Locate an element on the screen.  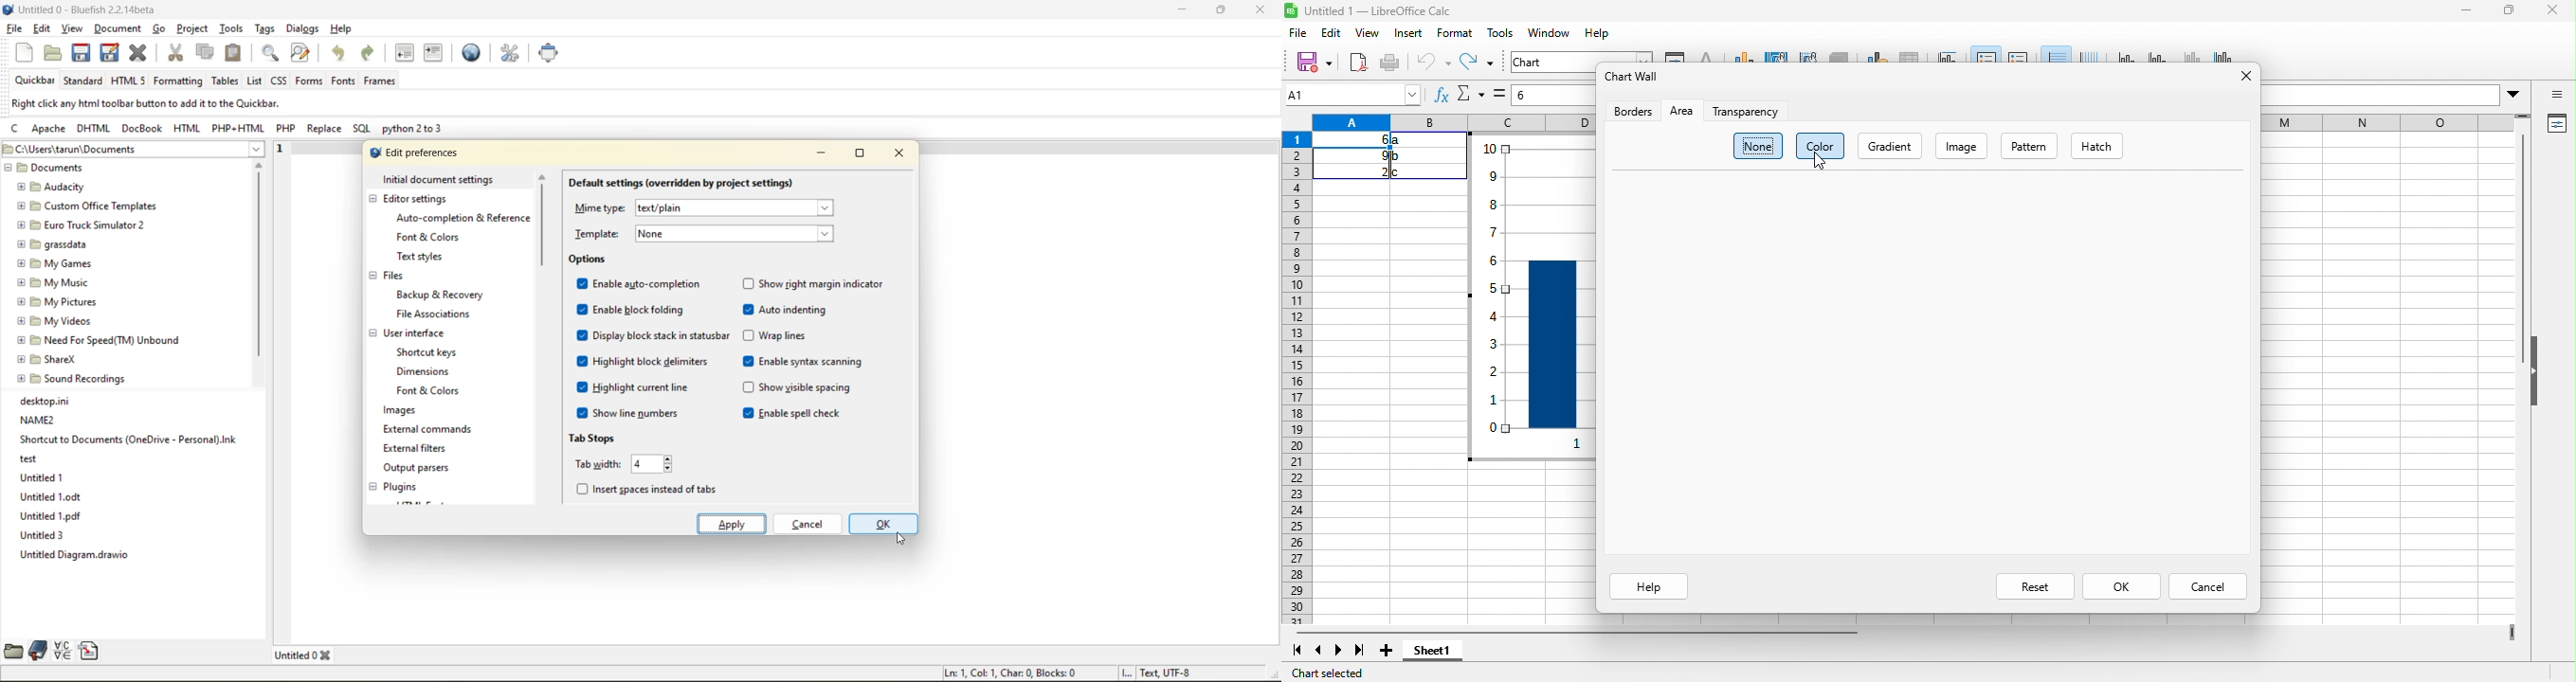
help is located at coordinates (1648, 584).